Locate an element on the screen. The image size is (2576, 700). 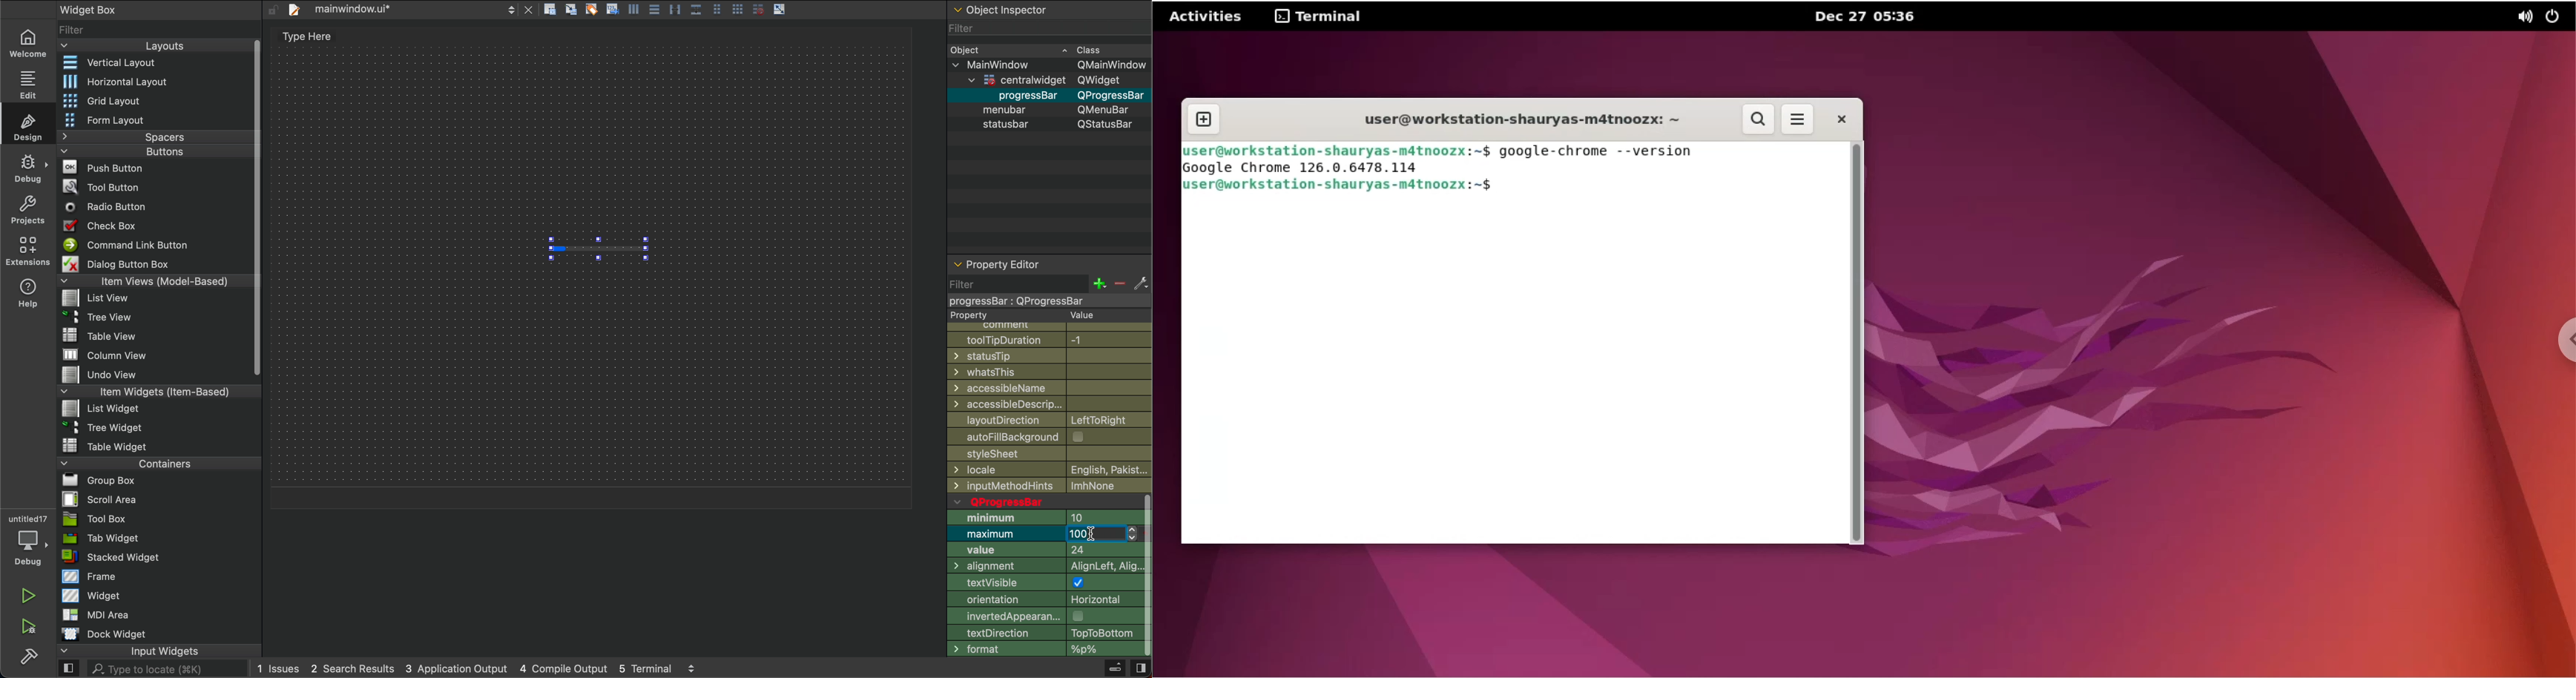
text is located at coordinates (302, 38).